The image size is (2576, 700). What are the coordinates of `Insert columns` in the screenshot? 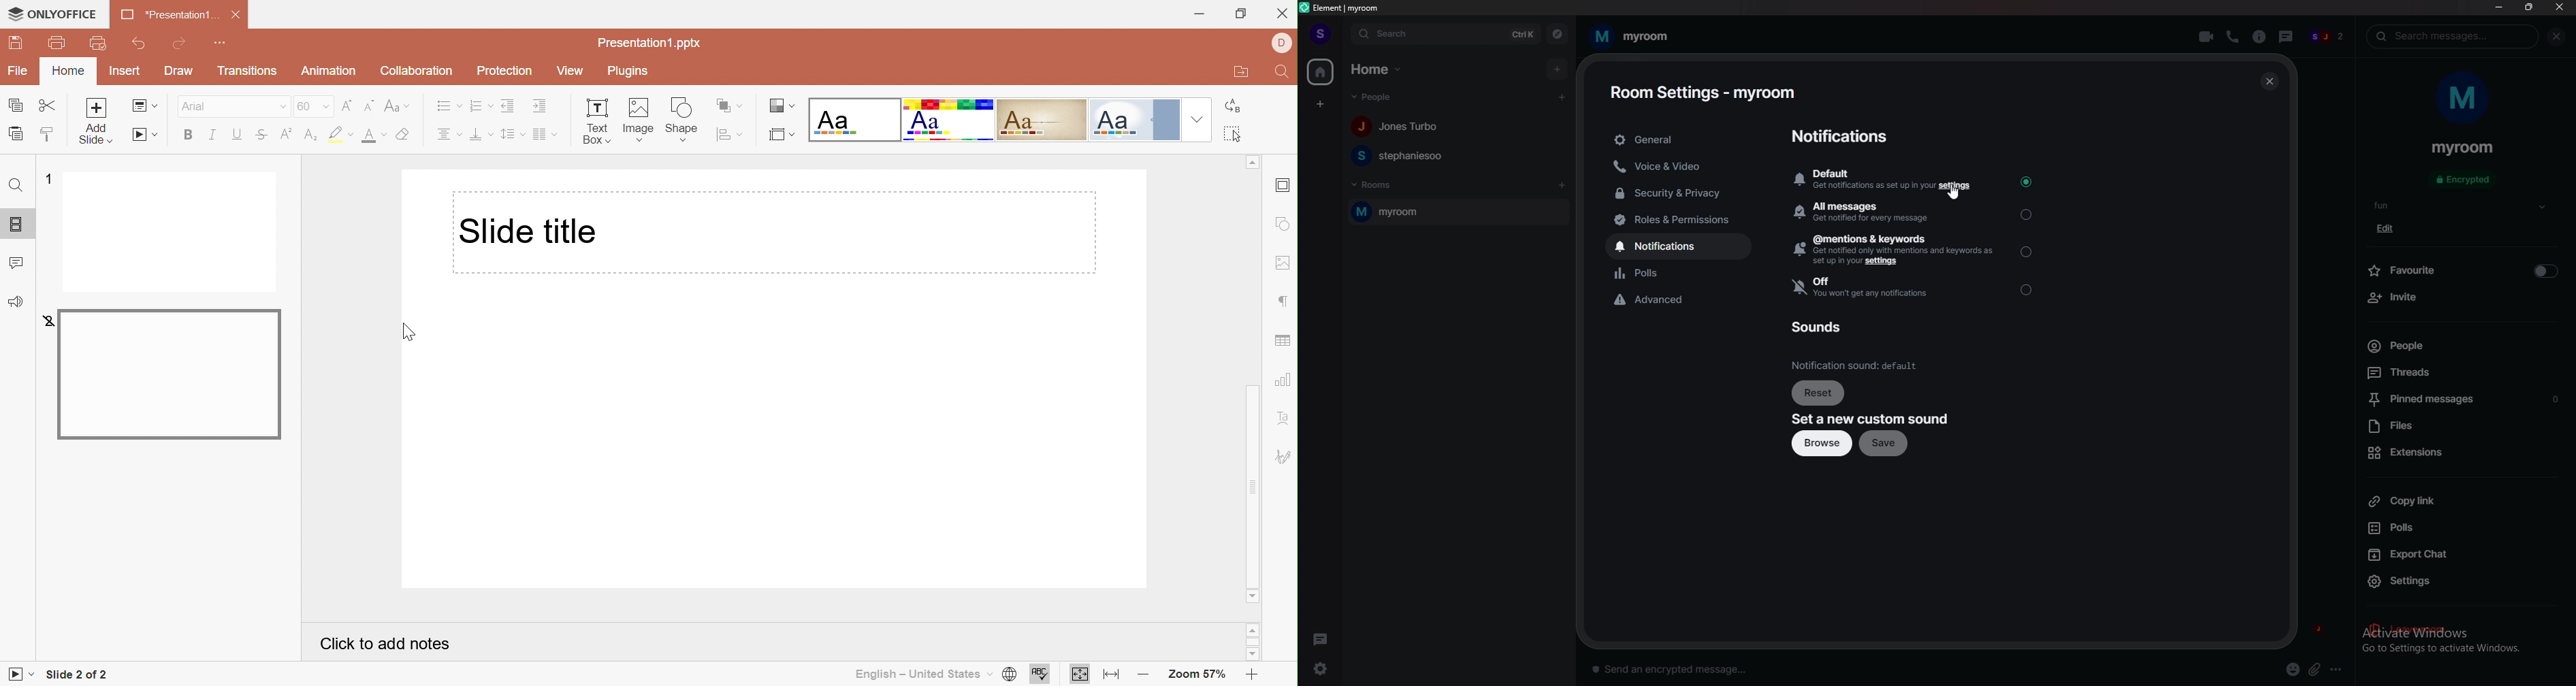 It's located at (545, 135).